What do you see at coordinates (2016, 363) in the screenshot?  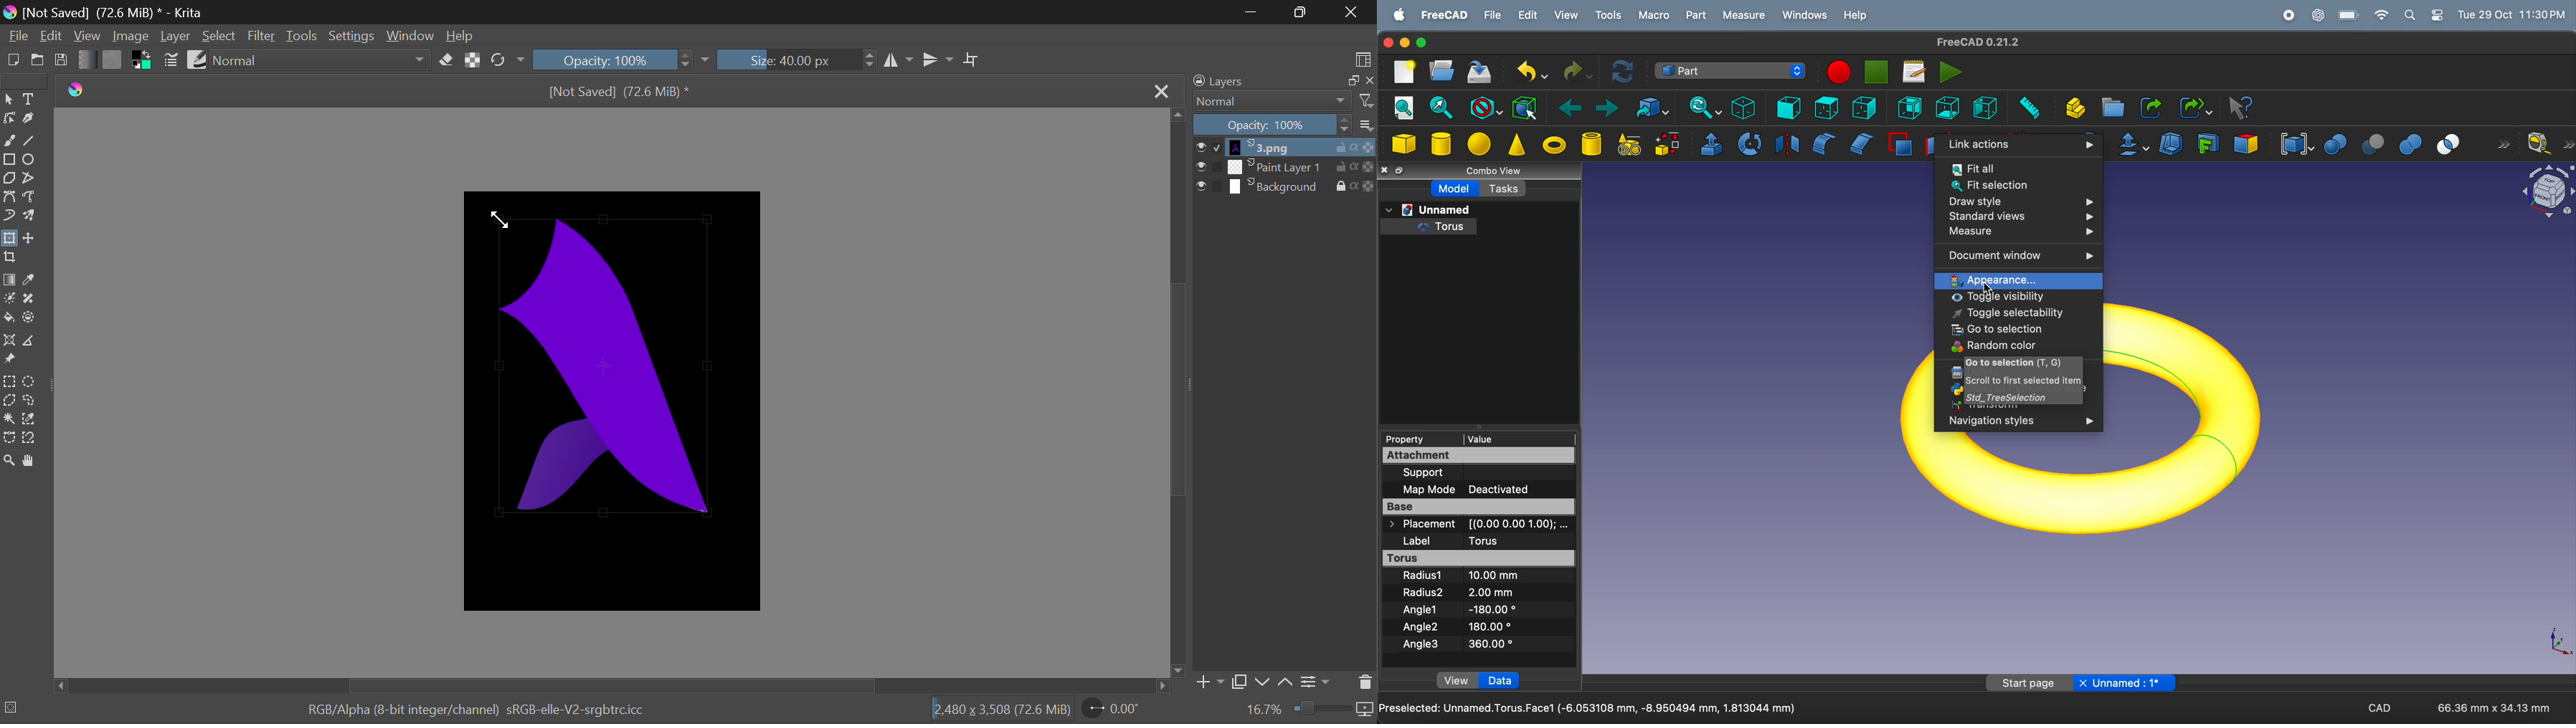 I see `go to selection (t,G)` at bounding box center [2016, 363].